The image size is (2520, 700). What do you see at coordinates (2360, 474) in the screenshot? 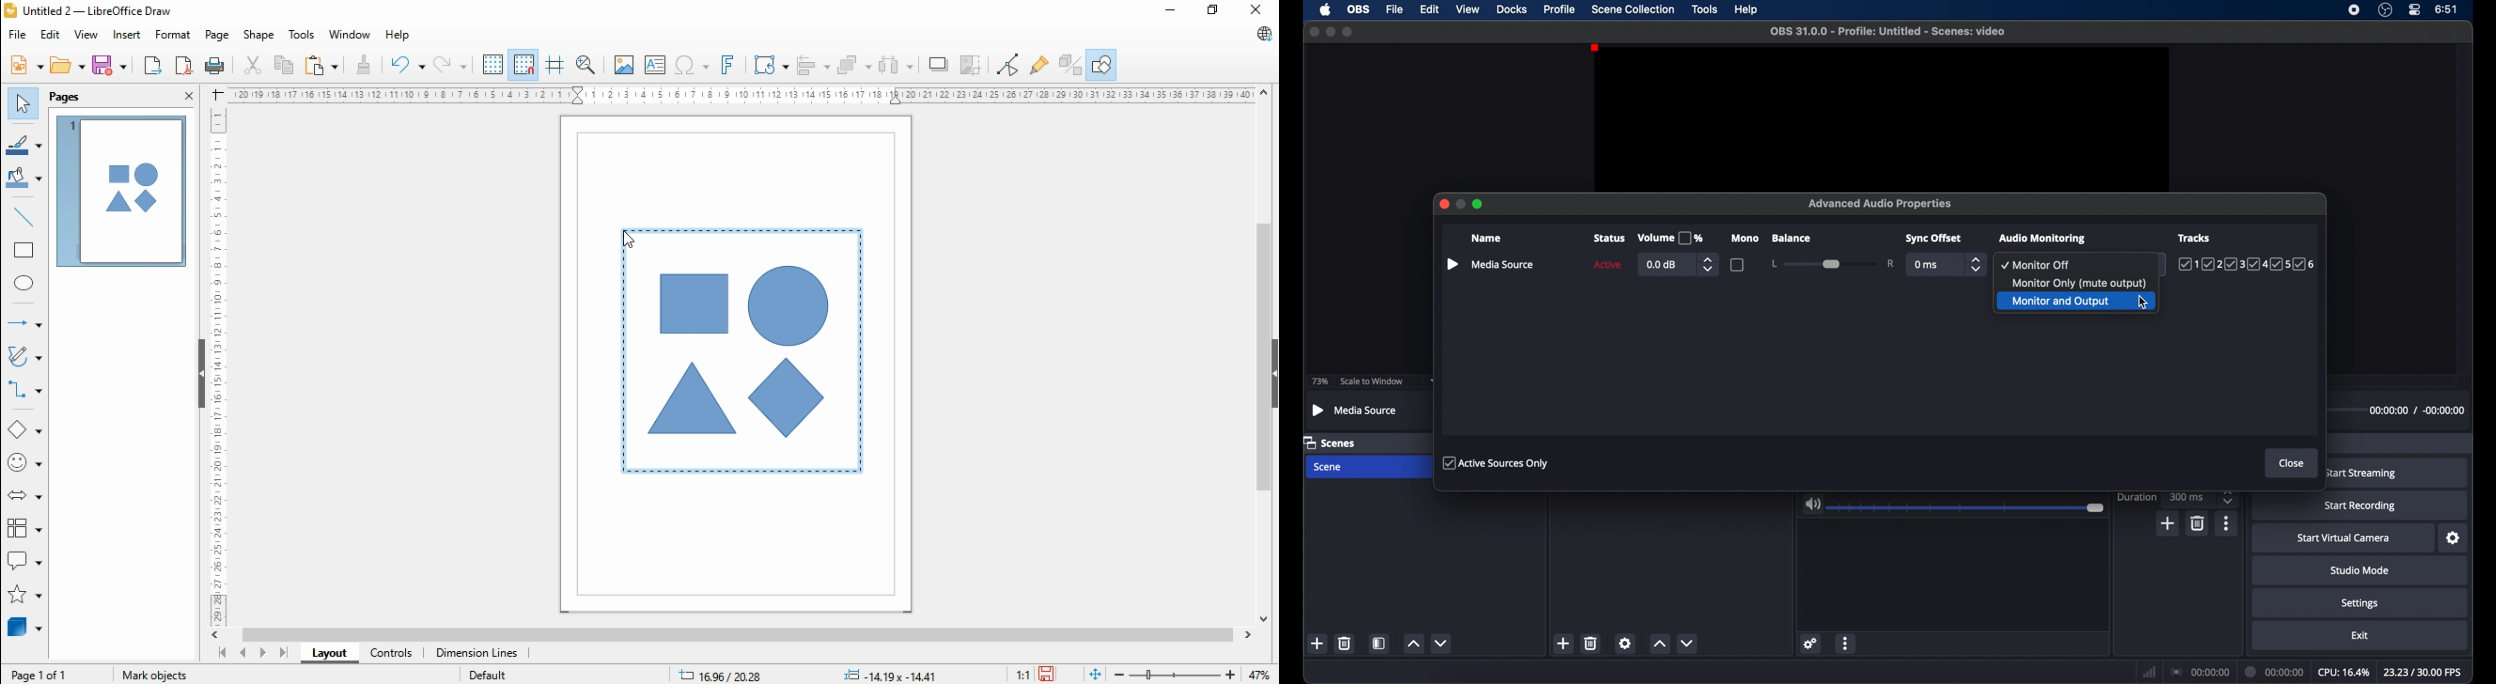
I see `start streaming` at bounding box center [2360, 474].